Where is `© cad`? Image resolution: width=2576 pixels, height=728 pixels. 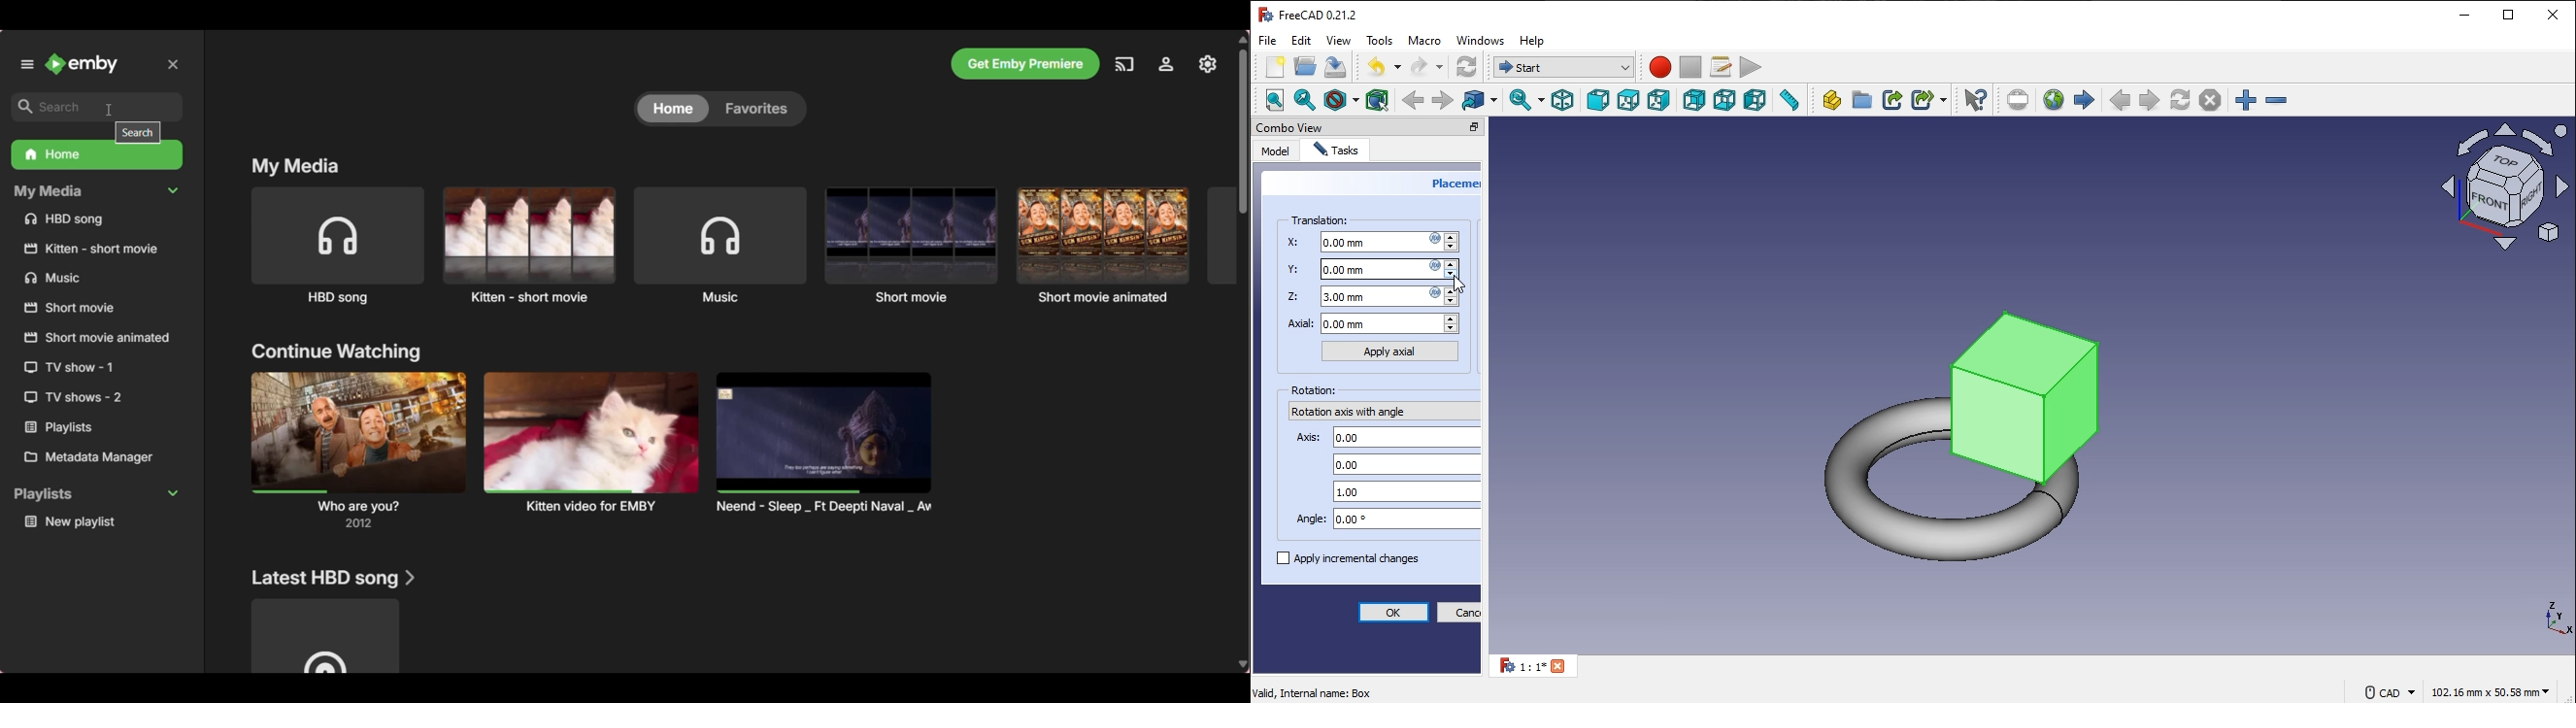
© cad is located at coordinates (2386, 691).